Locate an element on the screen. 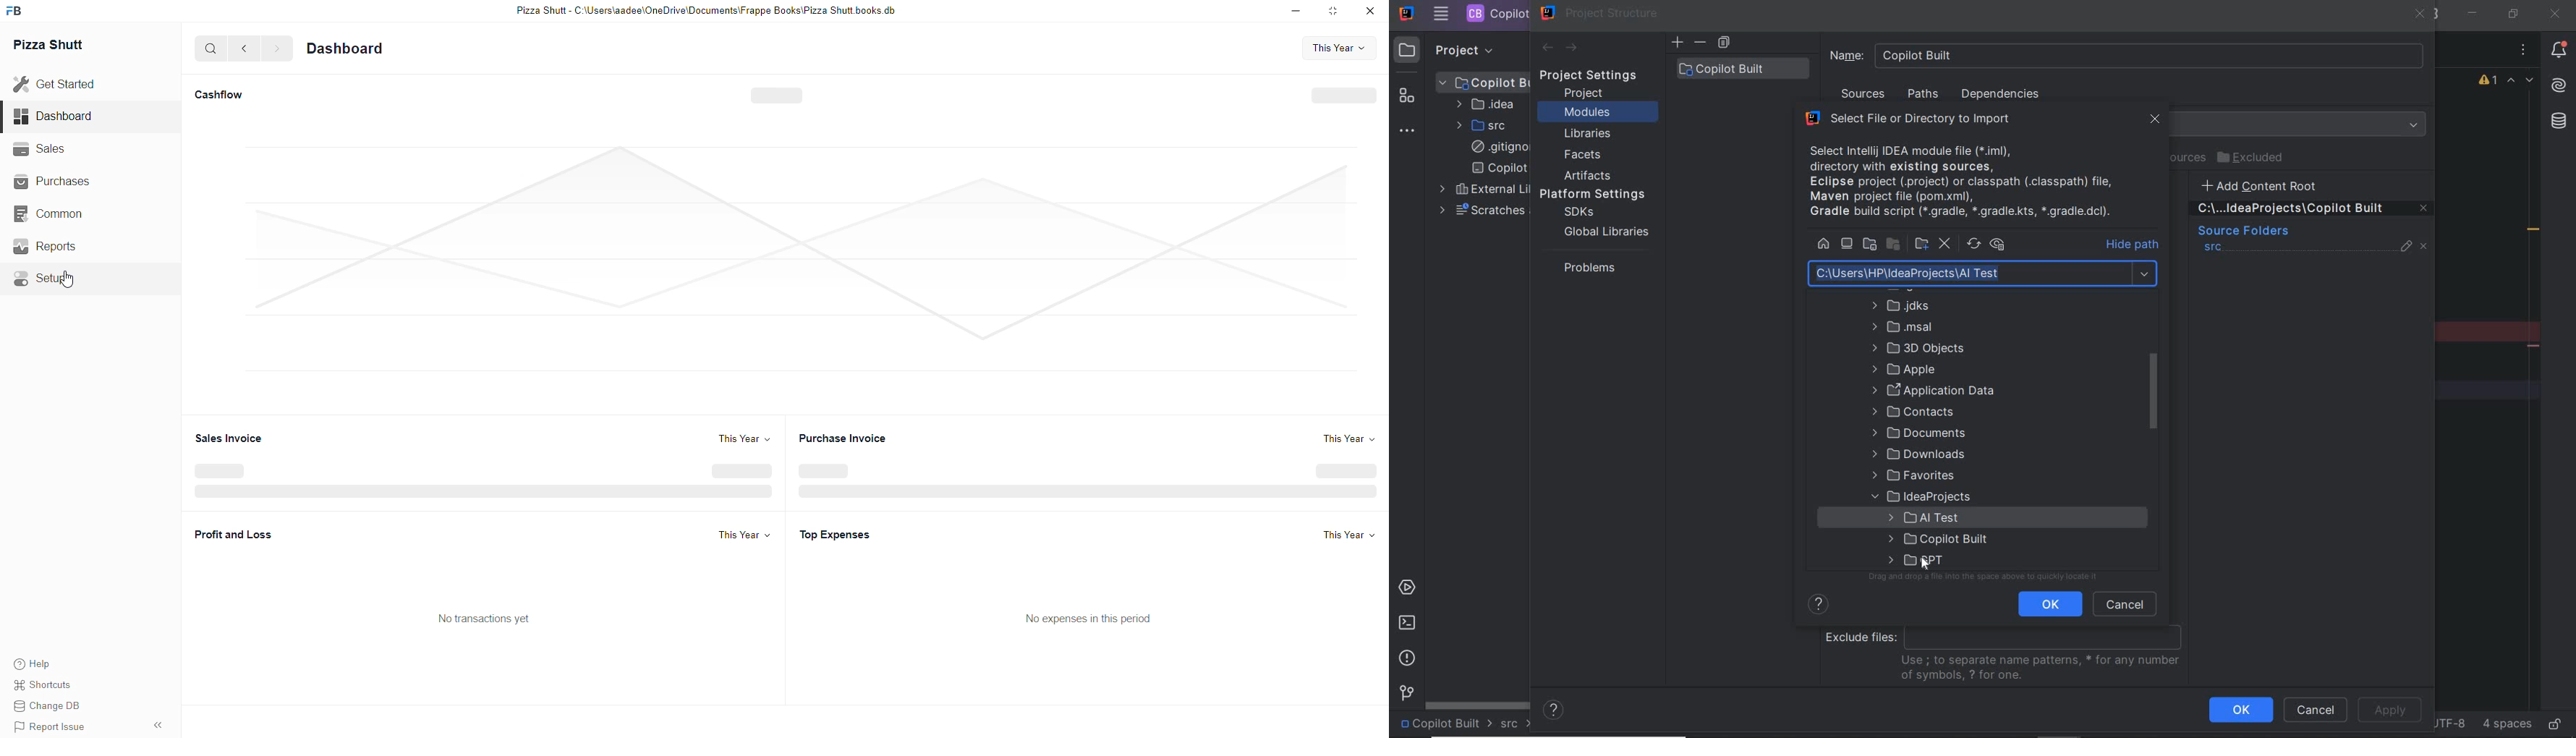  add content root is located at coordinates (2268, 185).